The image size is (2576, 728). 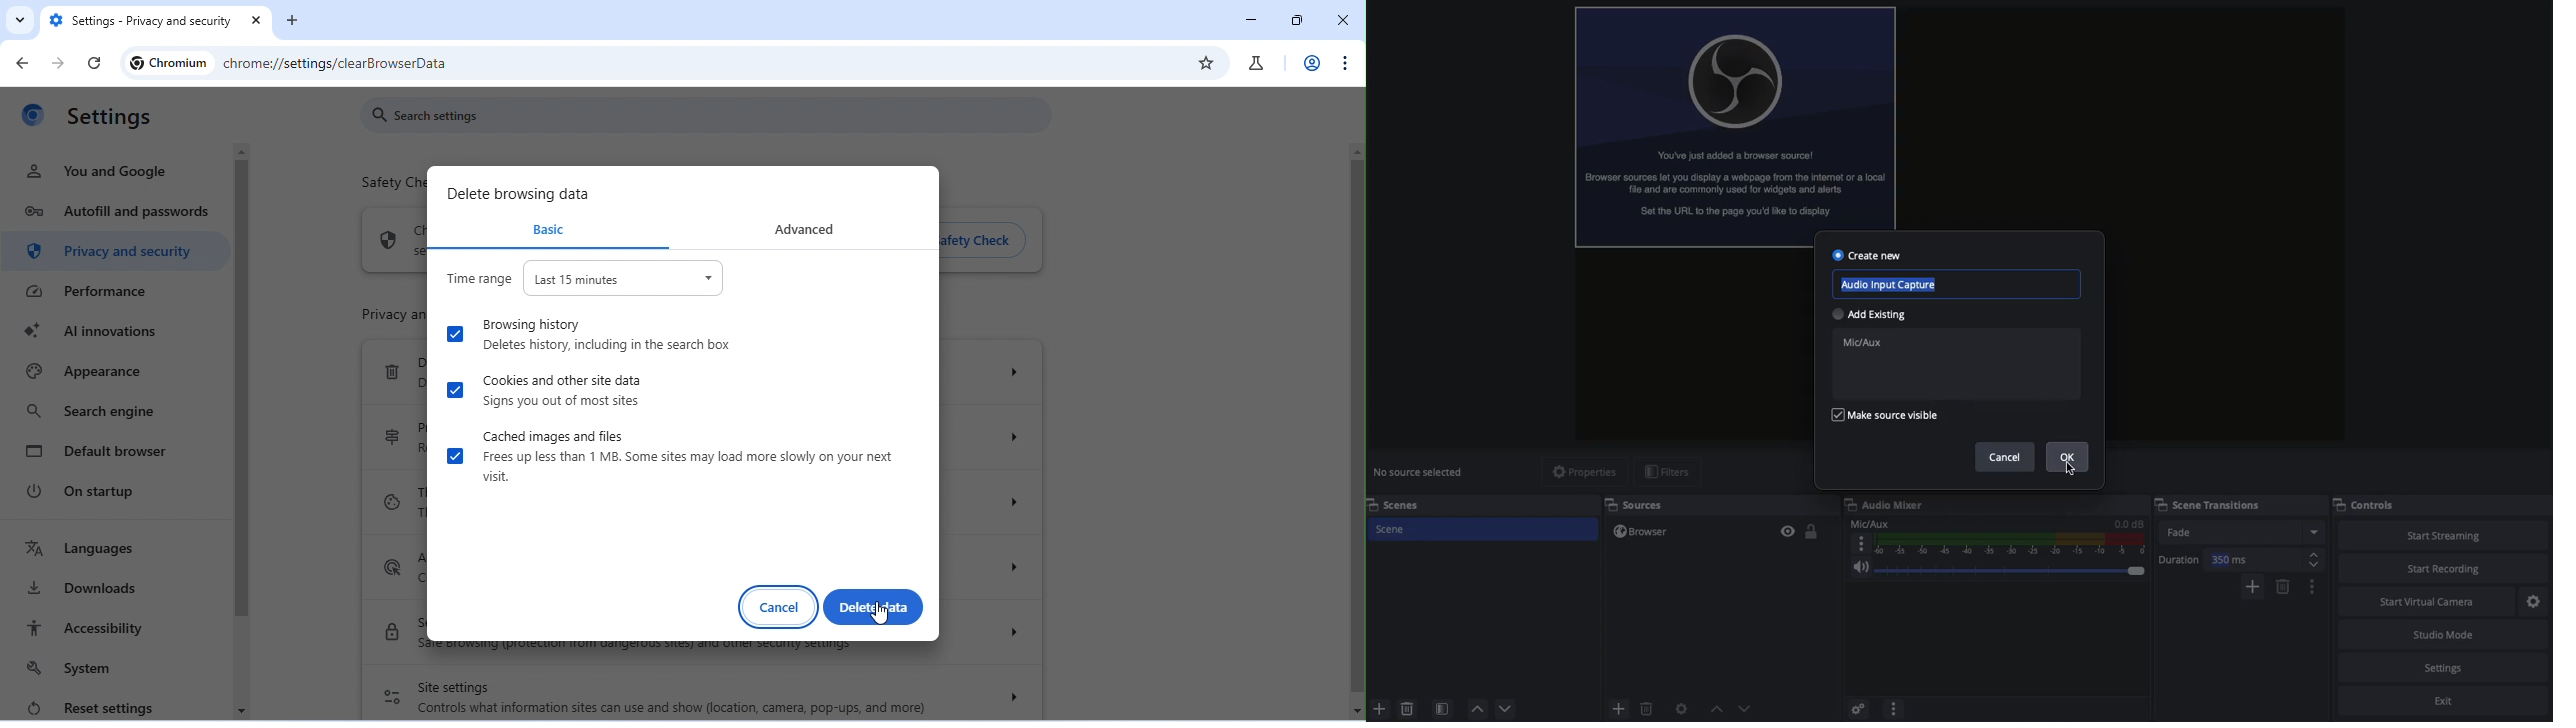 What do you see at coordinates (2240, 560) in the screenshot?
I see `Duration` at bounding box center [2240, 560].